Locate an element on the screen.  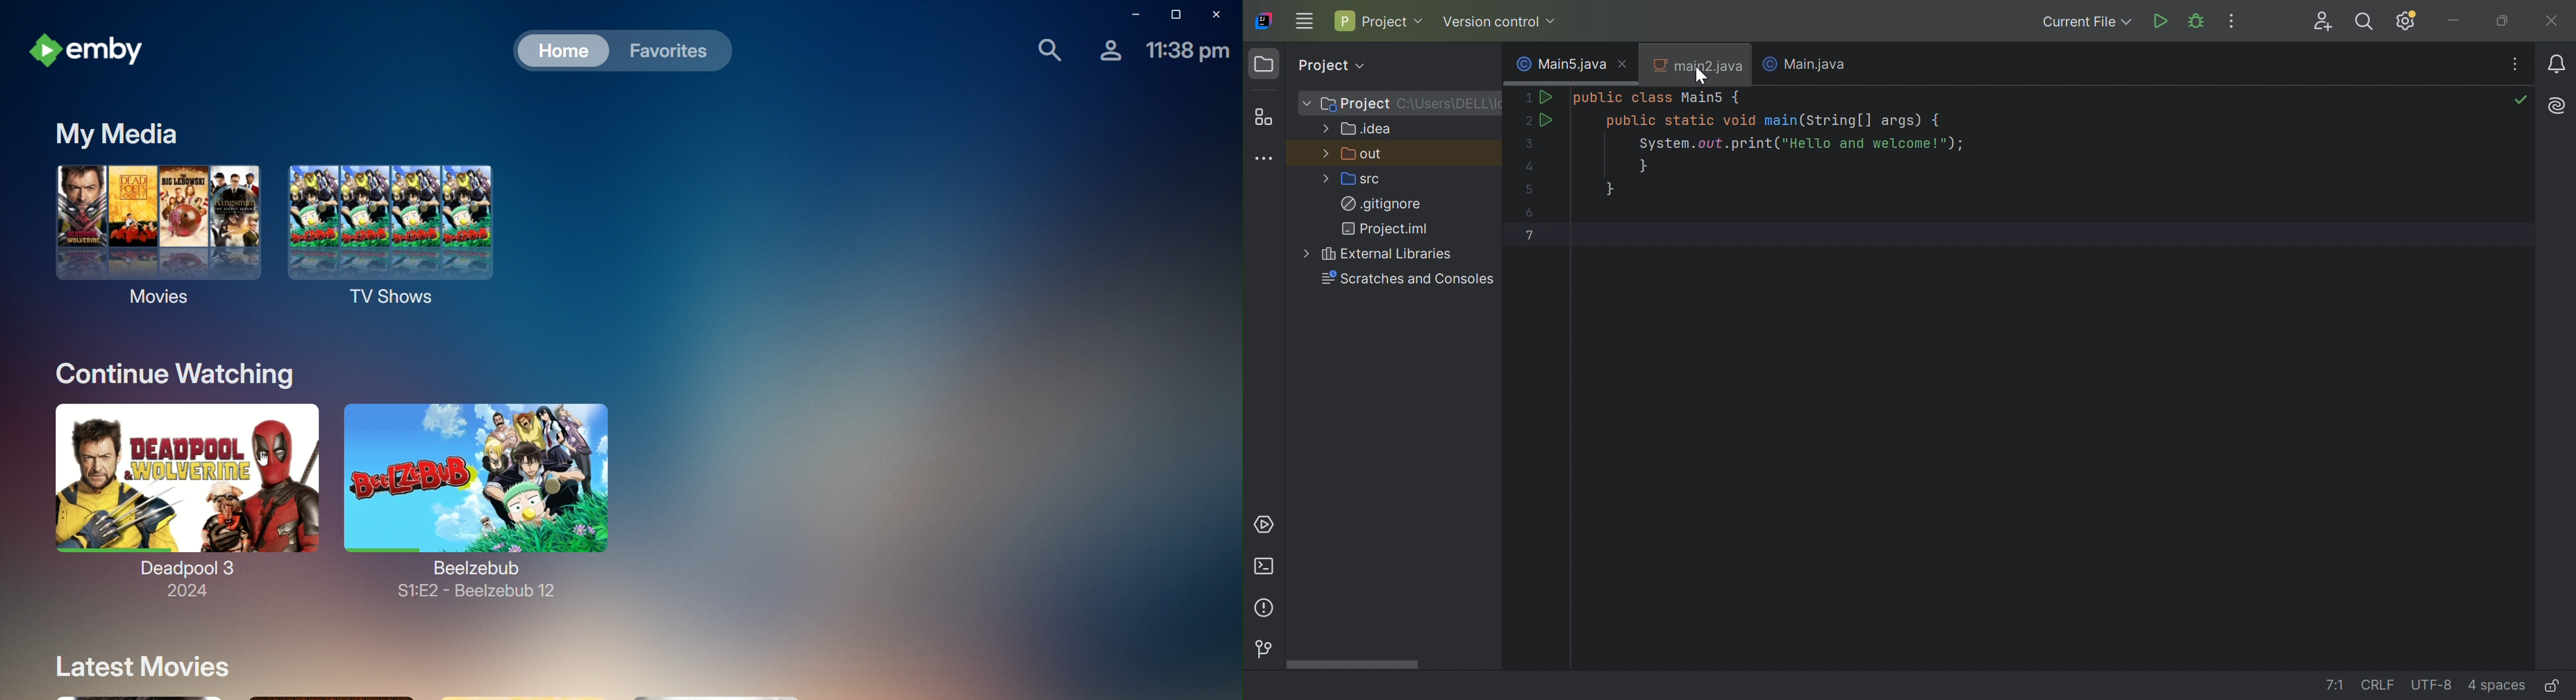
1:! is located at coordinates (2341, 688).